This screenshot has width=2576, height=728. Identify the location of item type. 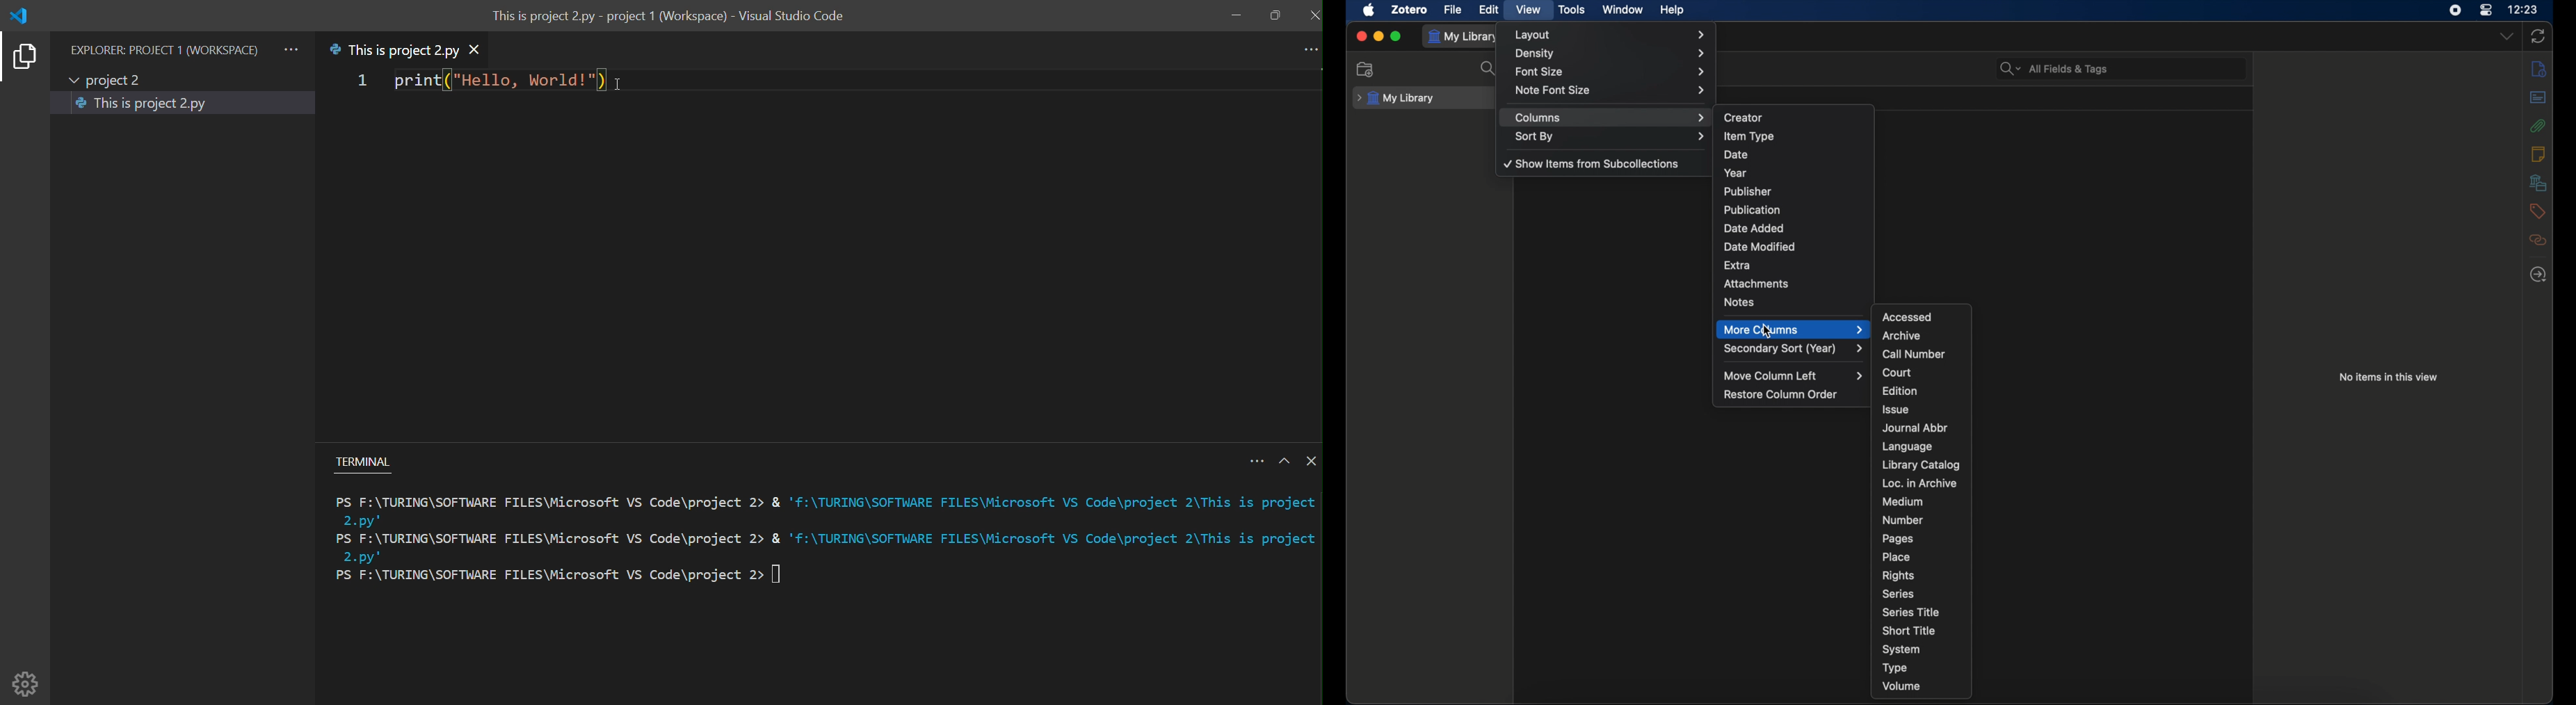
(1750, 137).